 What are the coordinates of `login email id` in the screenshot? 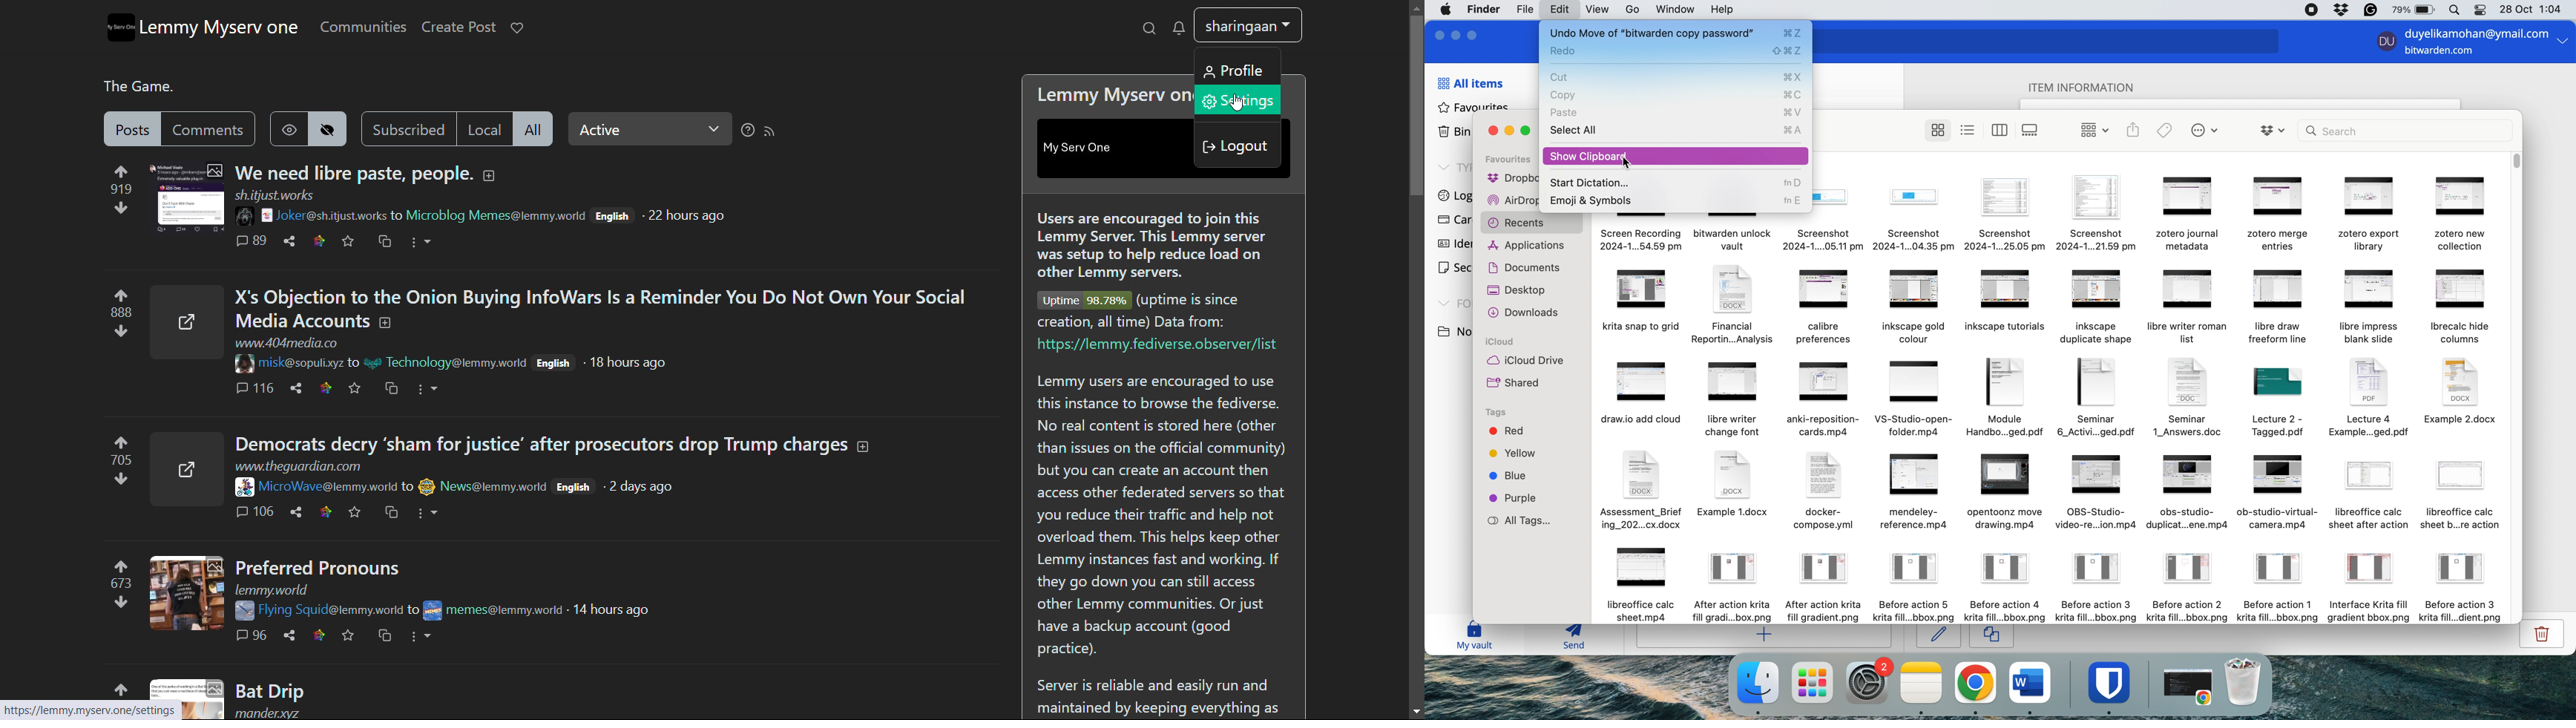 It's located at (2473, 32).